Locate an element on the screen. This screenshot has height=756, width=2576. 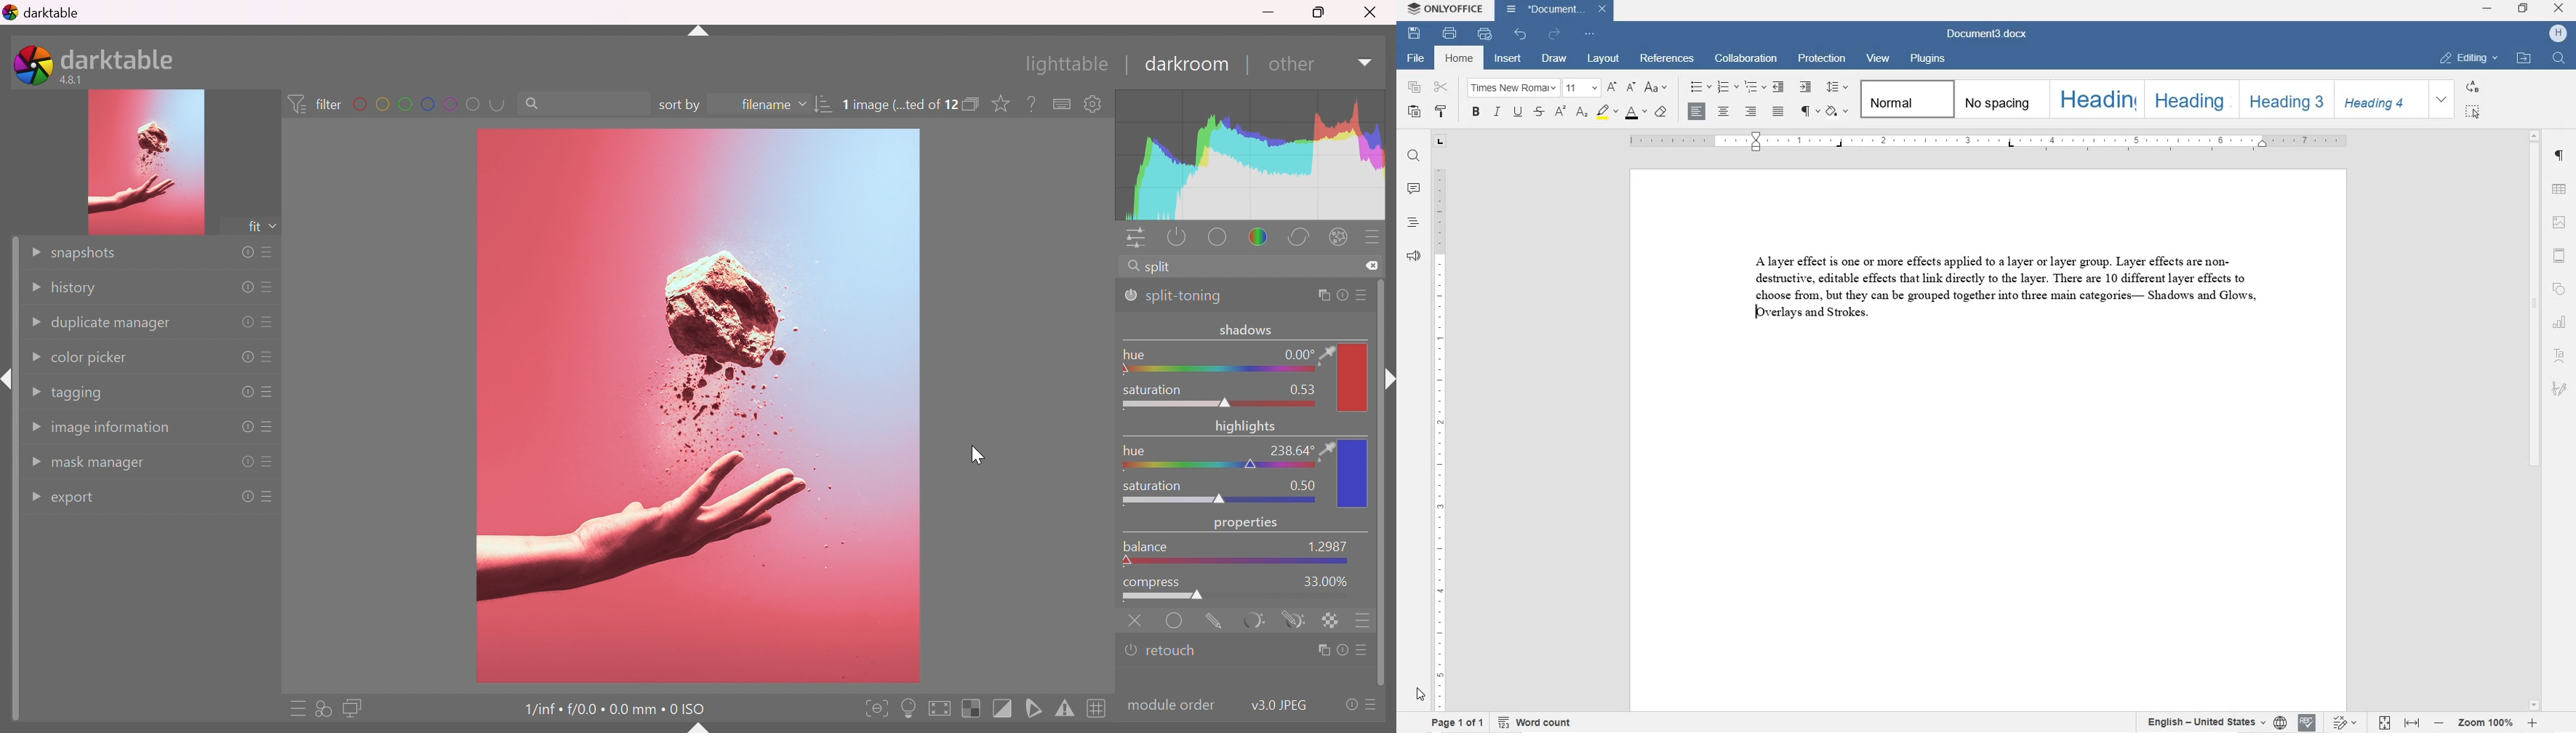
CLOSE is located at coordinates (2561, 11).